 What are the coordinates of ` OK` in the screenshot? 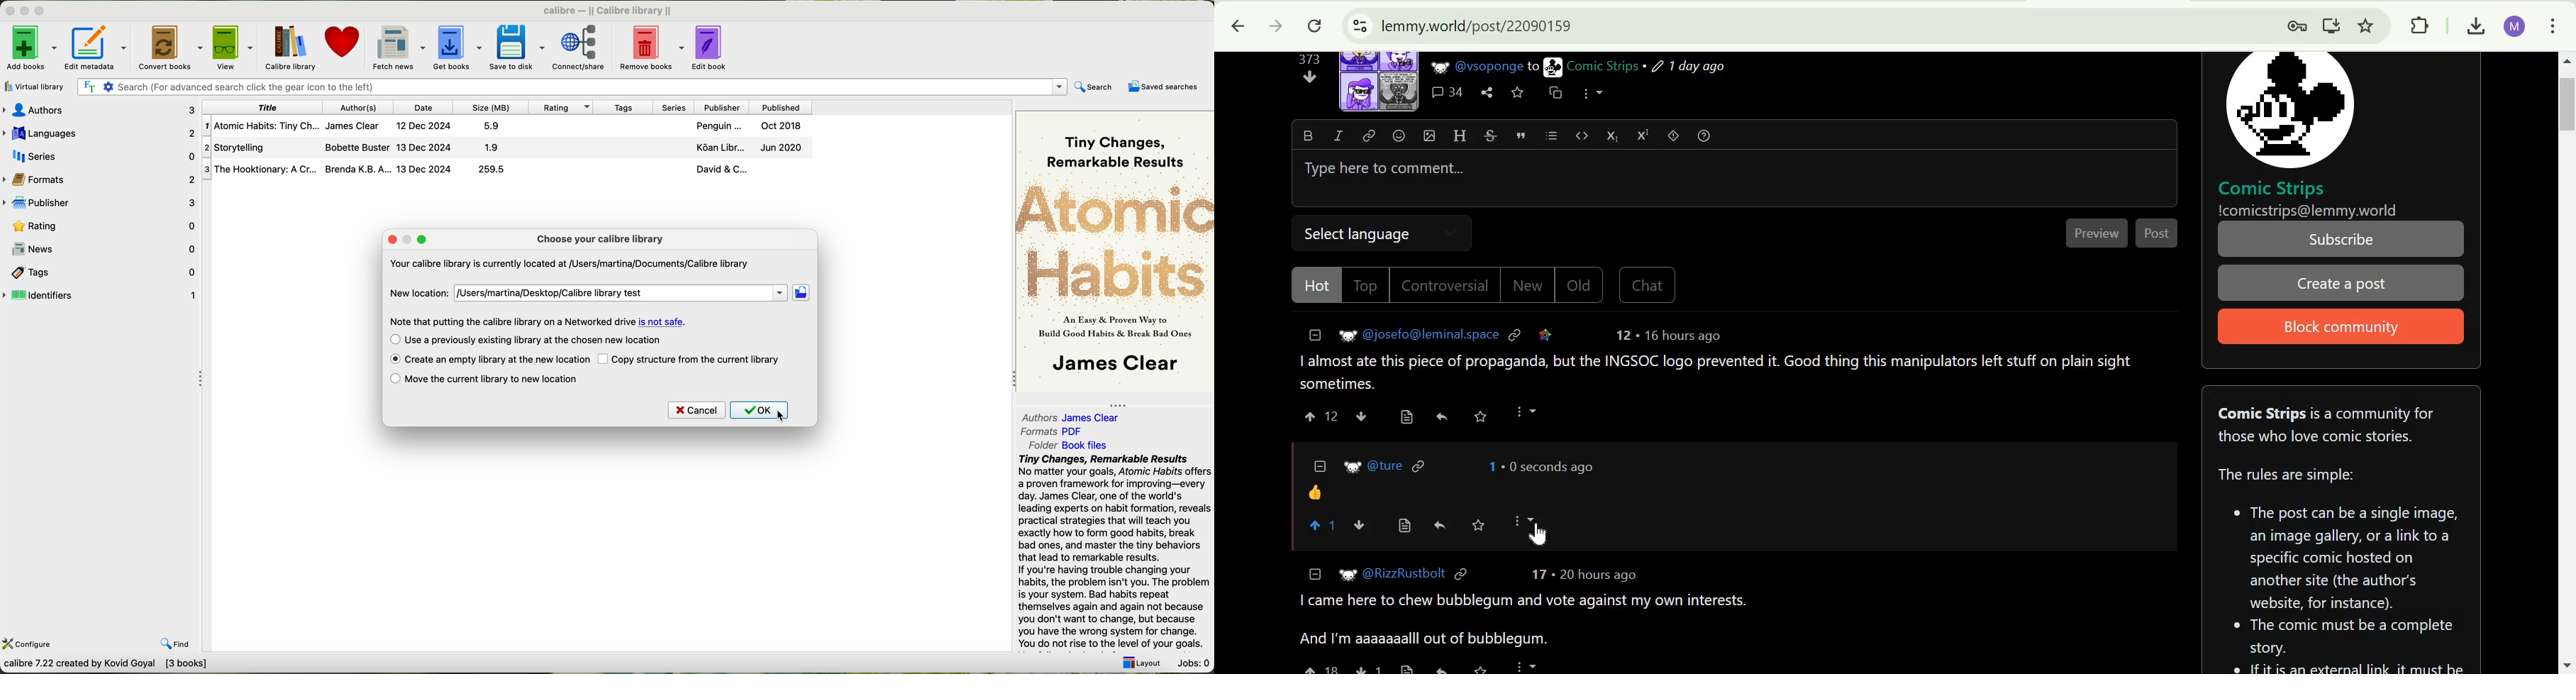 It's located at (763, 411).